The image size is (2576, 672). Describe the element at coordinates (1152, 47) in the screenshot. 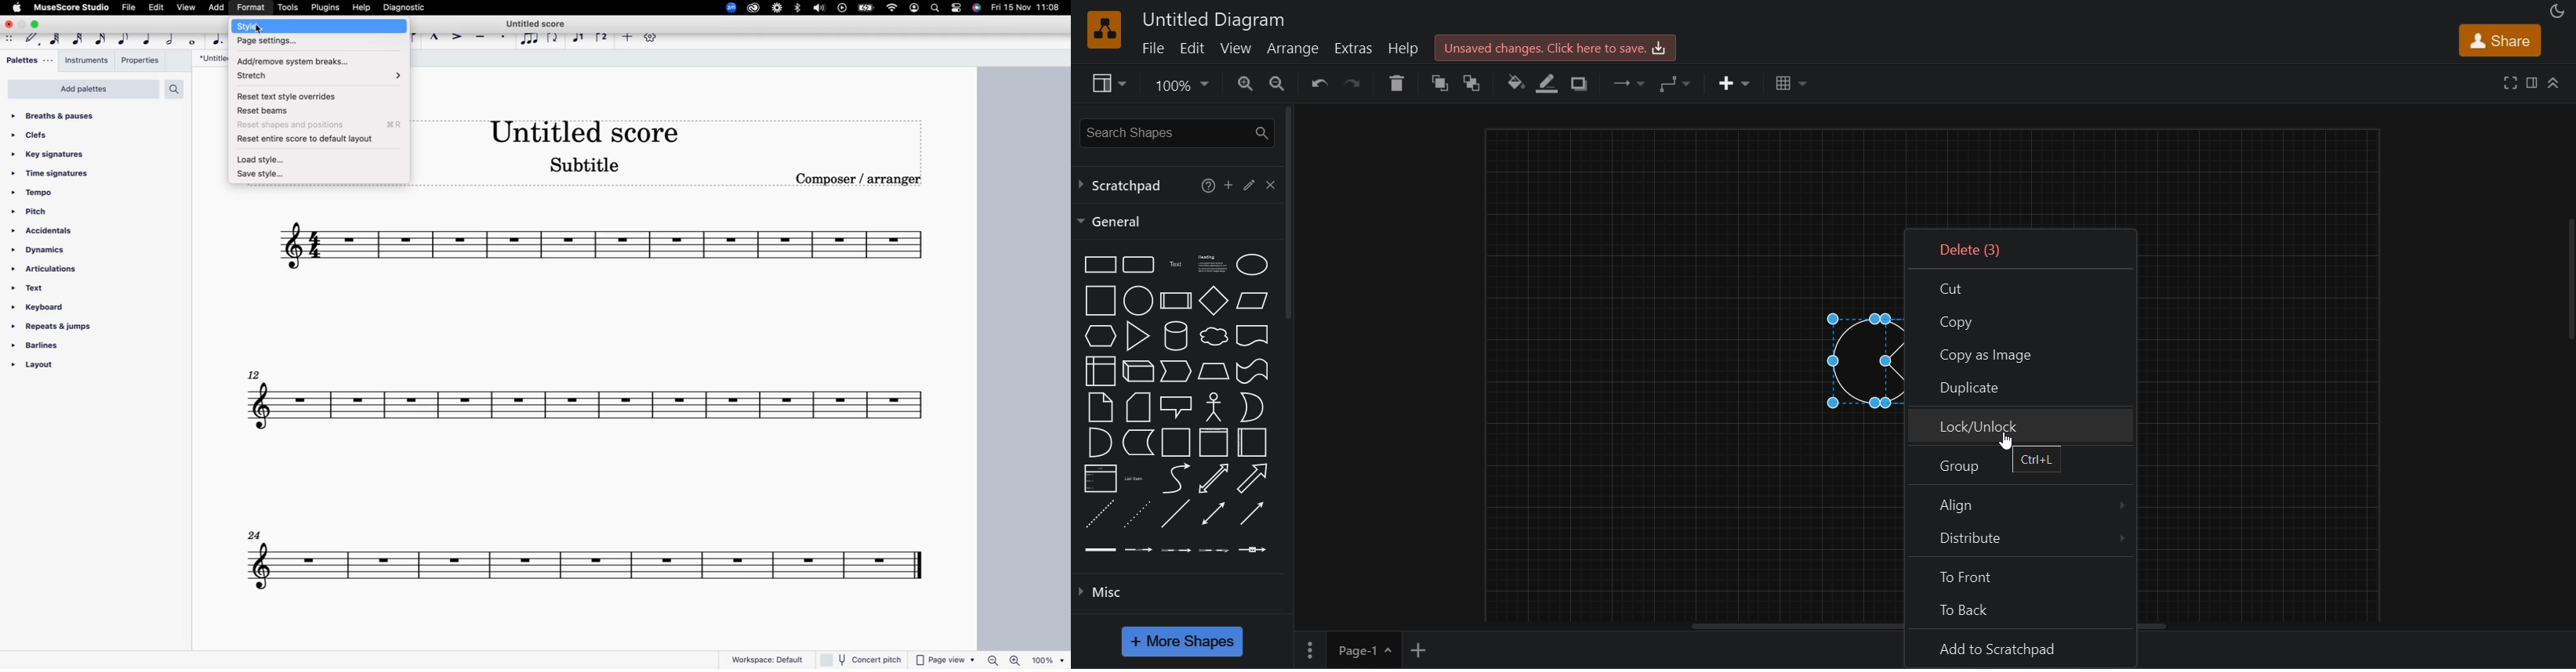

I see `file` at that location.